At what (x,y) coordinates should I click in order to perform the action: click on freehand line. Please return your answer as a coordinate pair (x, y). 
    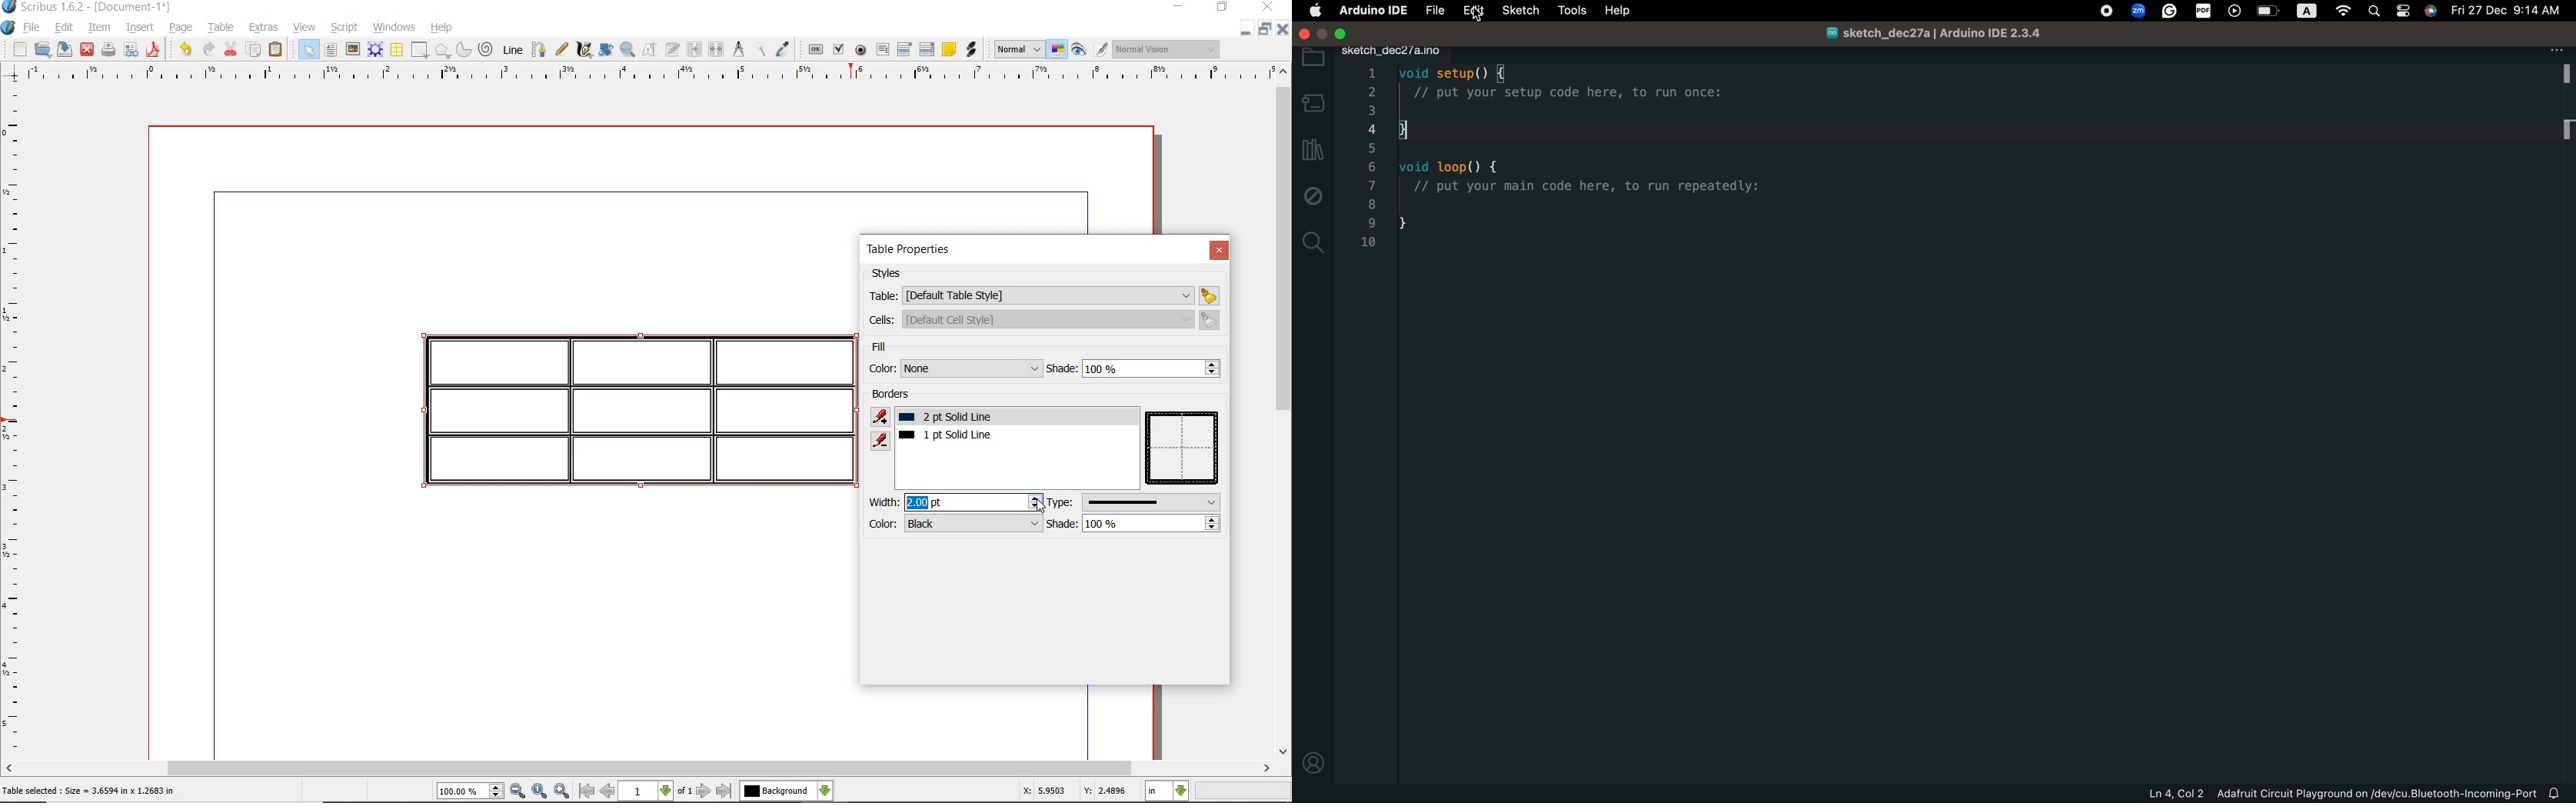
    Looking at the image, I should click on (562, 51).